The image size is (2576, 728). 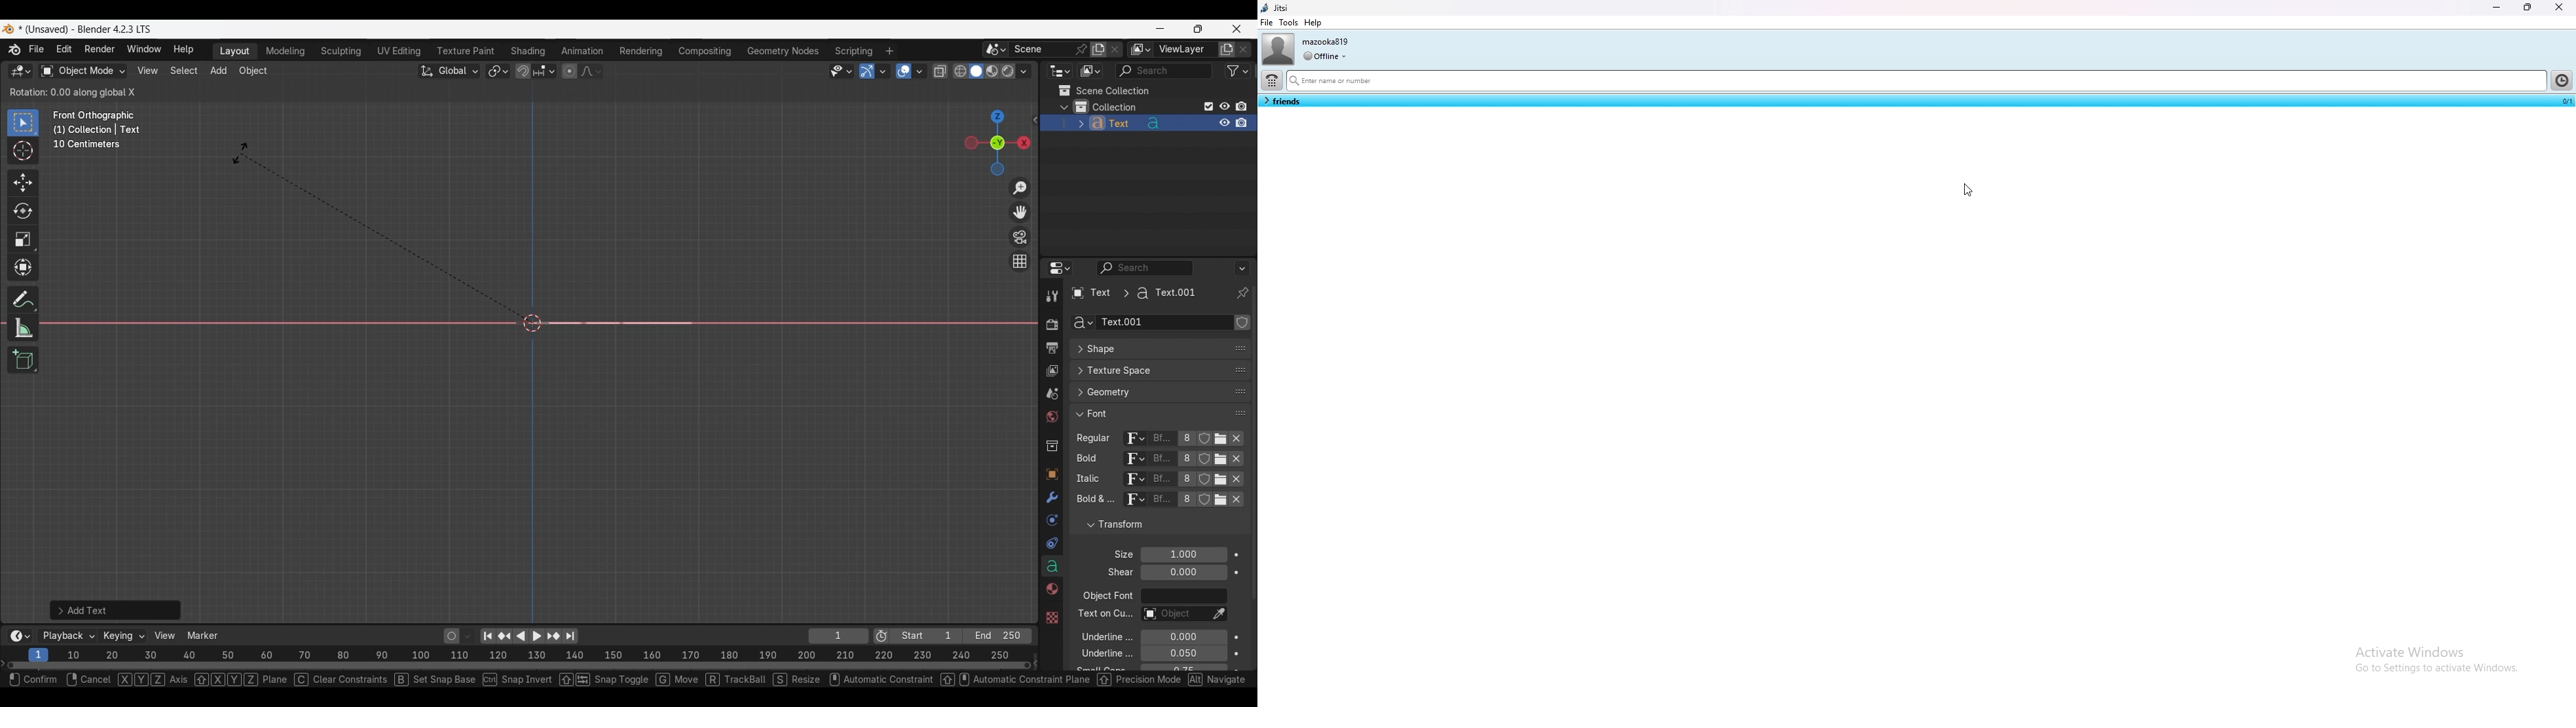 I want to click on xyz plane, so click(x=243, y=681).